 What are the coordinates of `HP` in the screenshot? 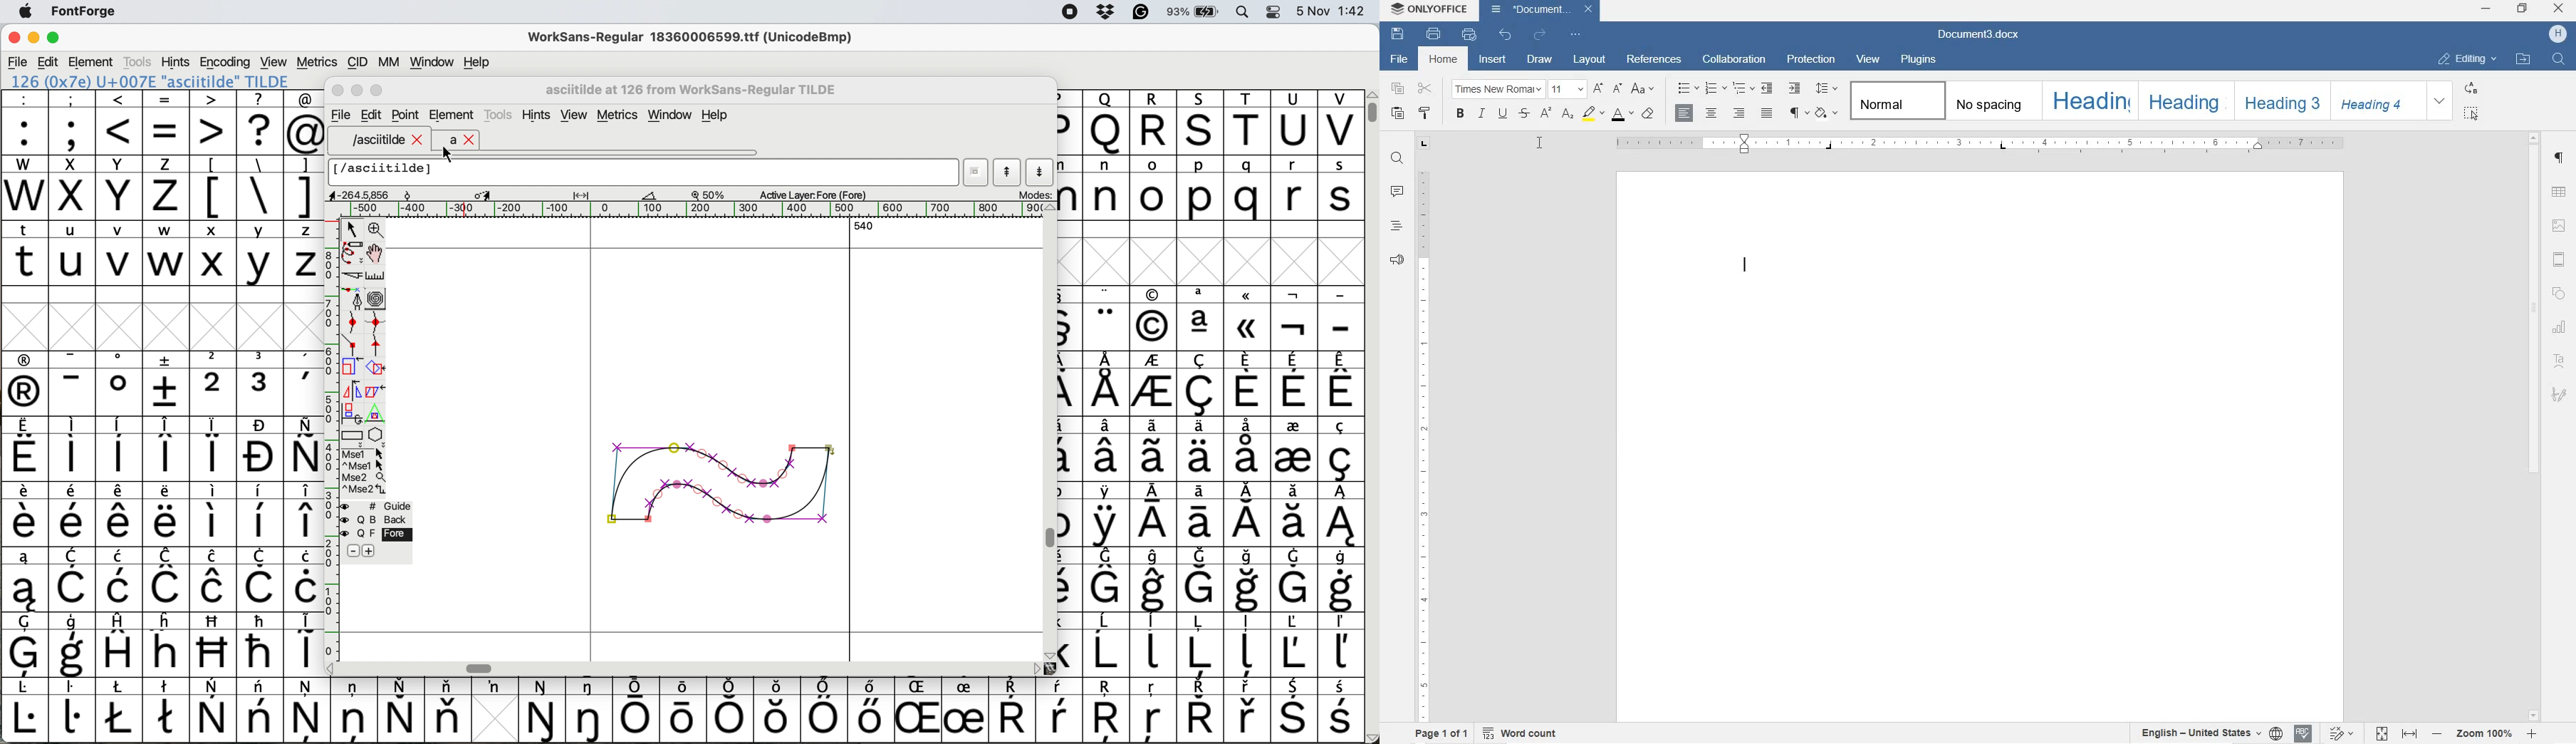 It's located at (2556, 34).